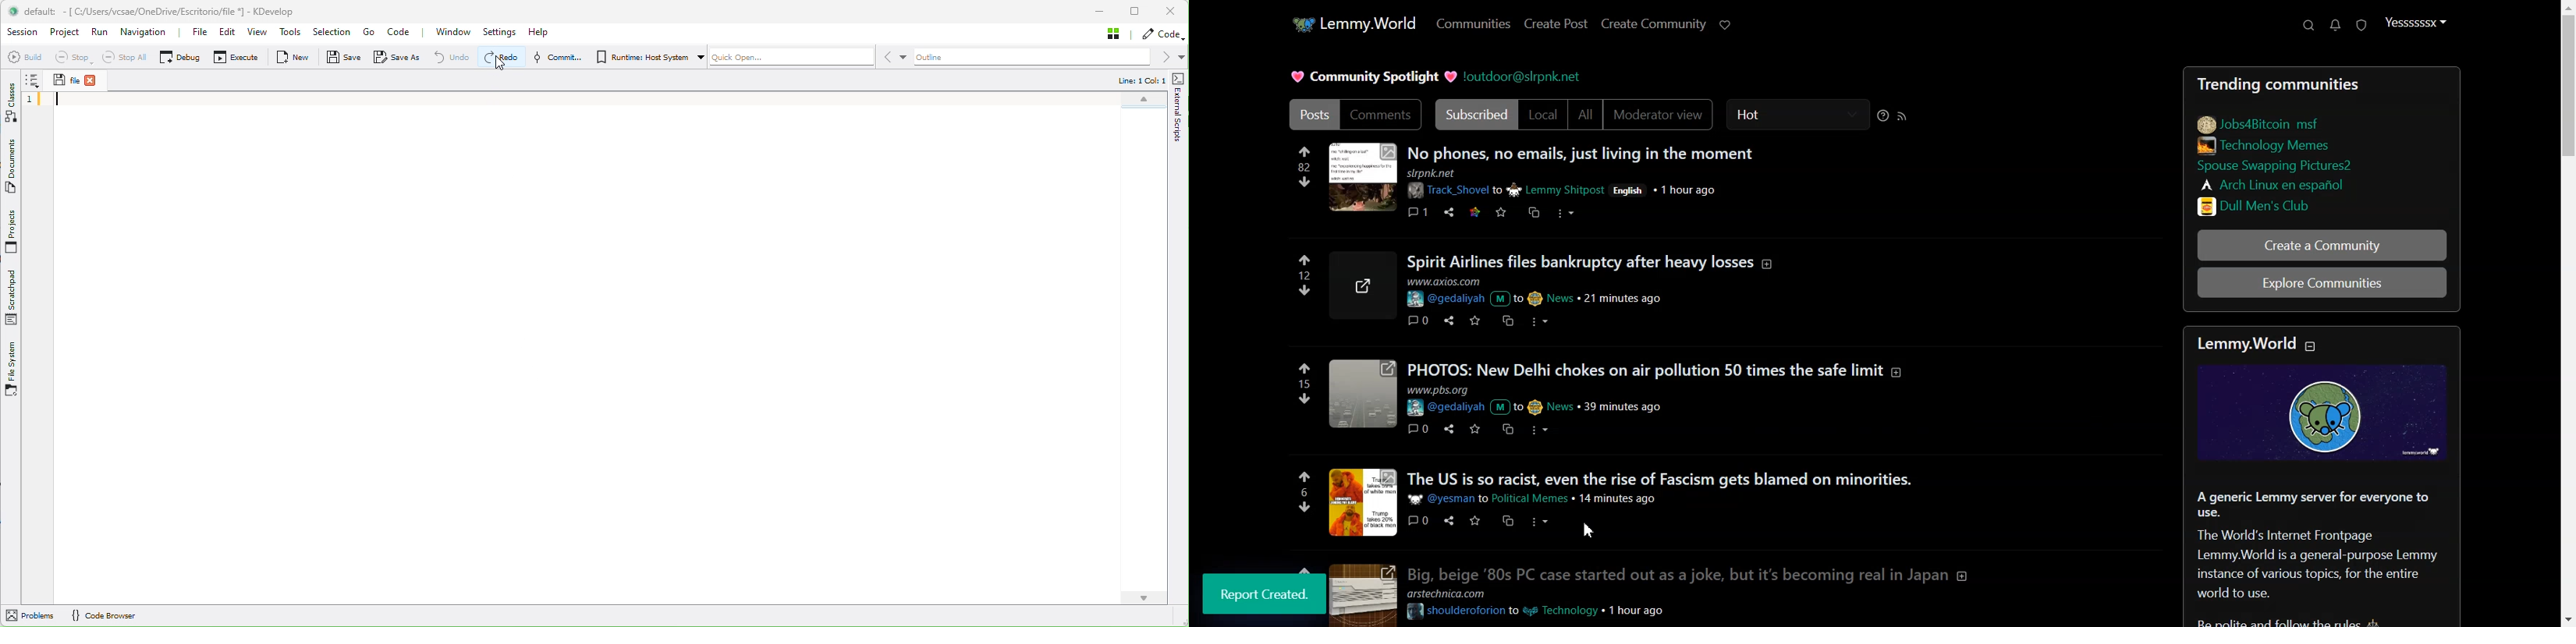  I want to click on Text, so click(2326, 556).